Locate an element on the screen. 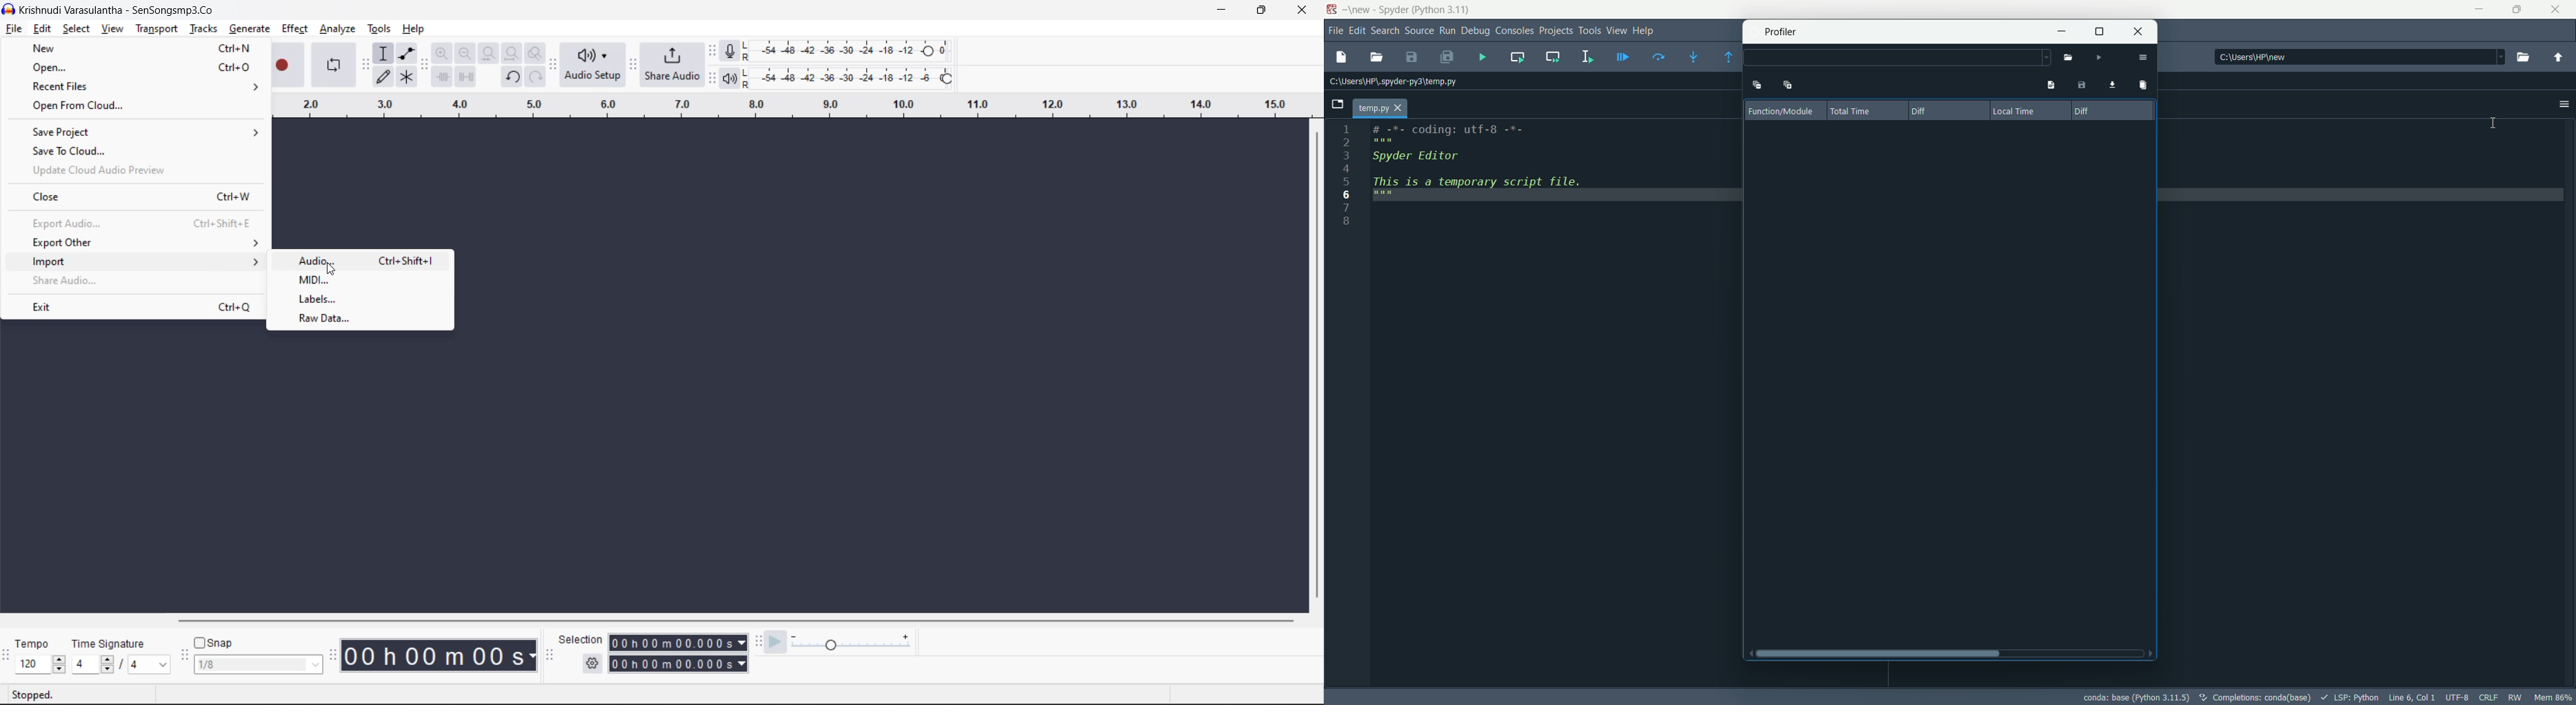  run current cell and go to next one is located at coordinates (1553, 57).